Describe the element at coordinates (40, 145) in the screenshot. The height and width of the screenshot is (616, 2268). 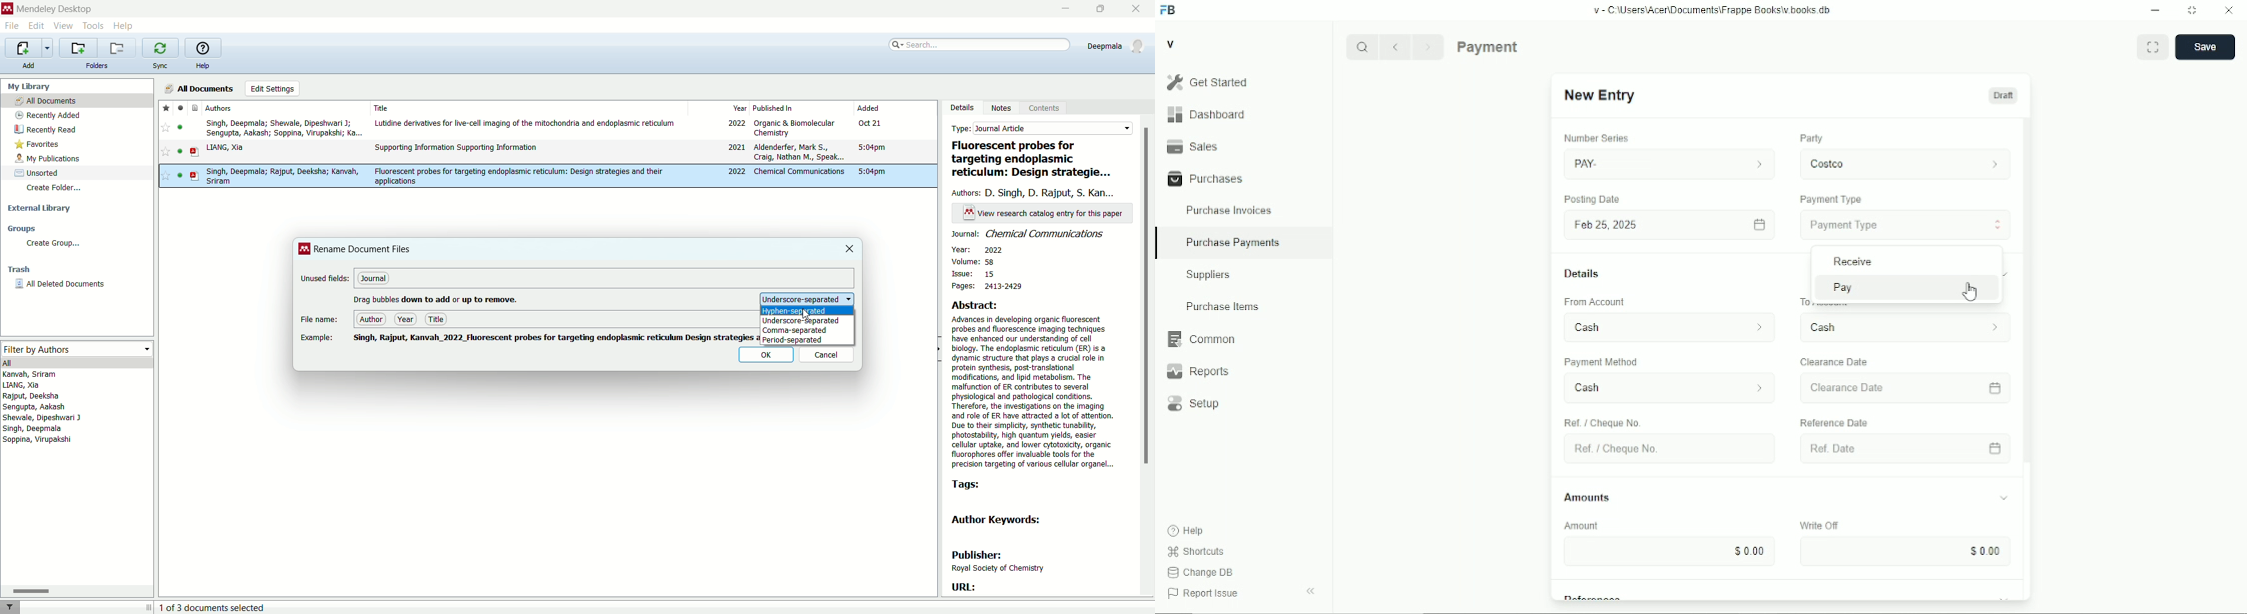
I see `favorites` at that location.